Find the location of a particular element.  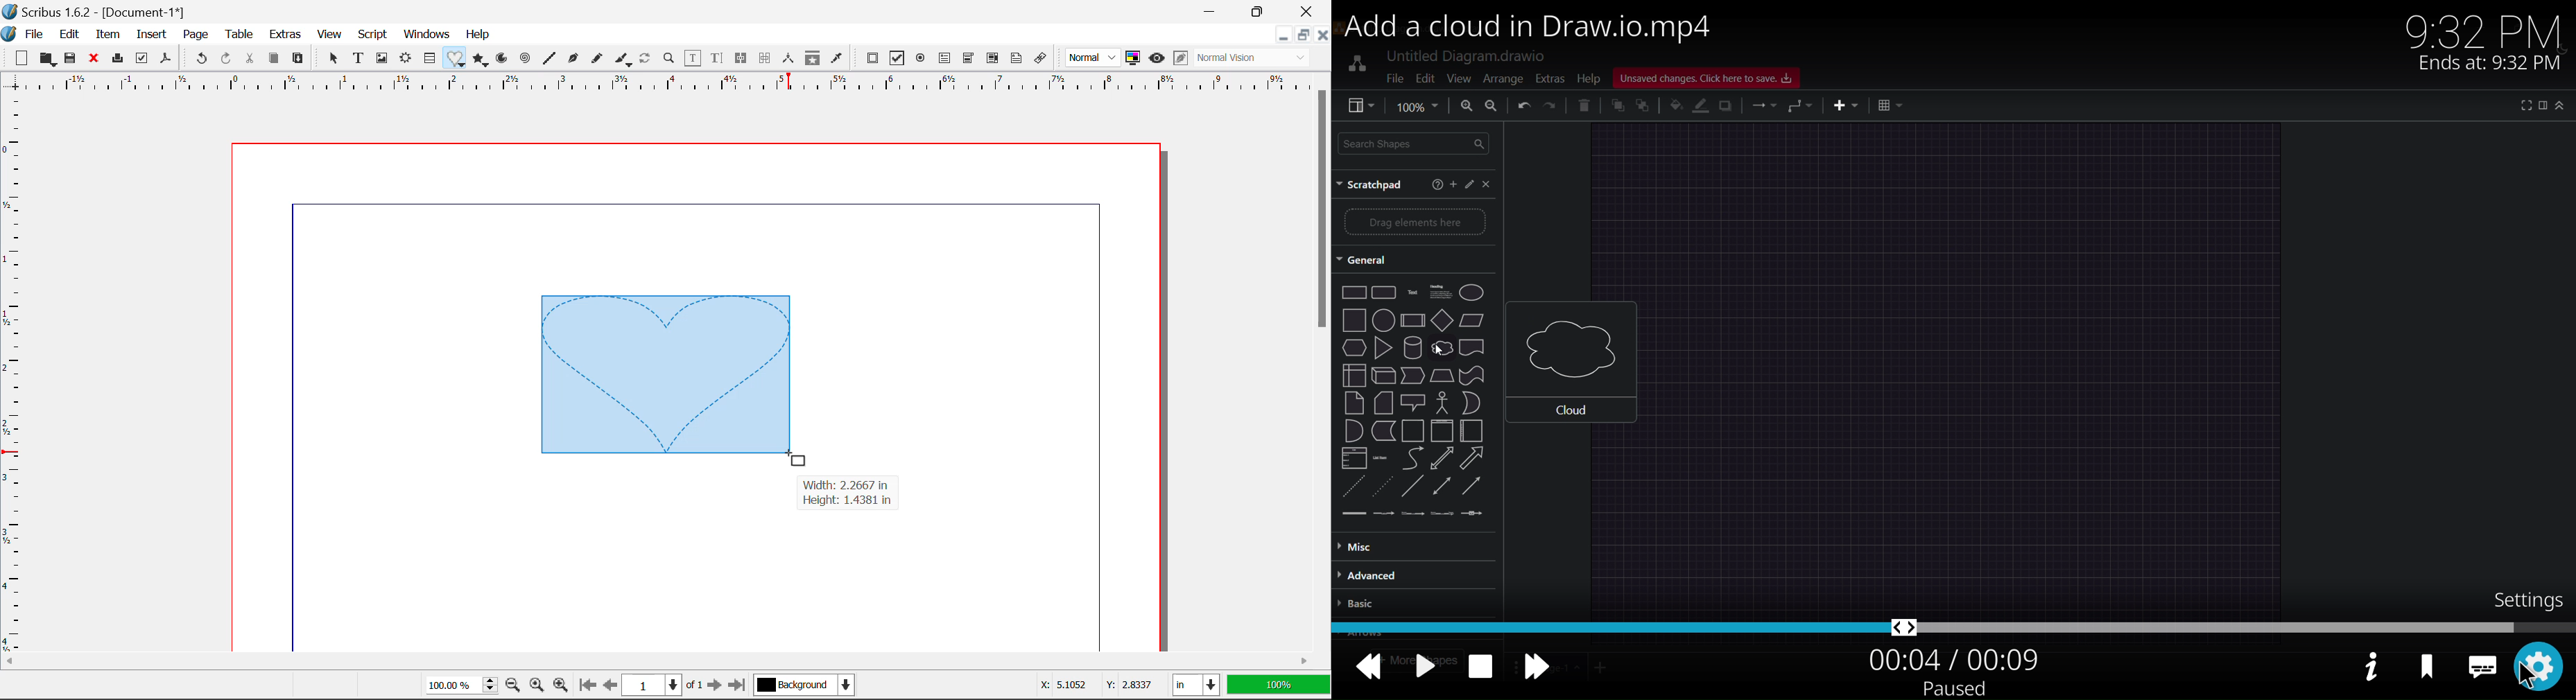

Arcs is located at coordinates (501, 58).